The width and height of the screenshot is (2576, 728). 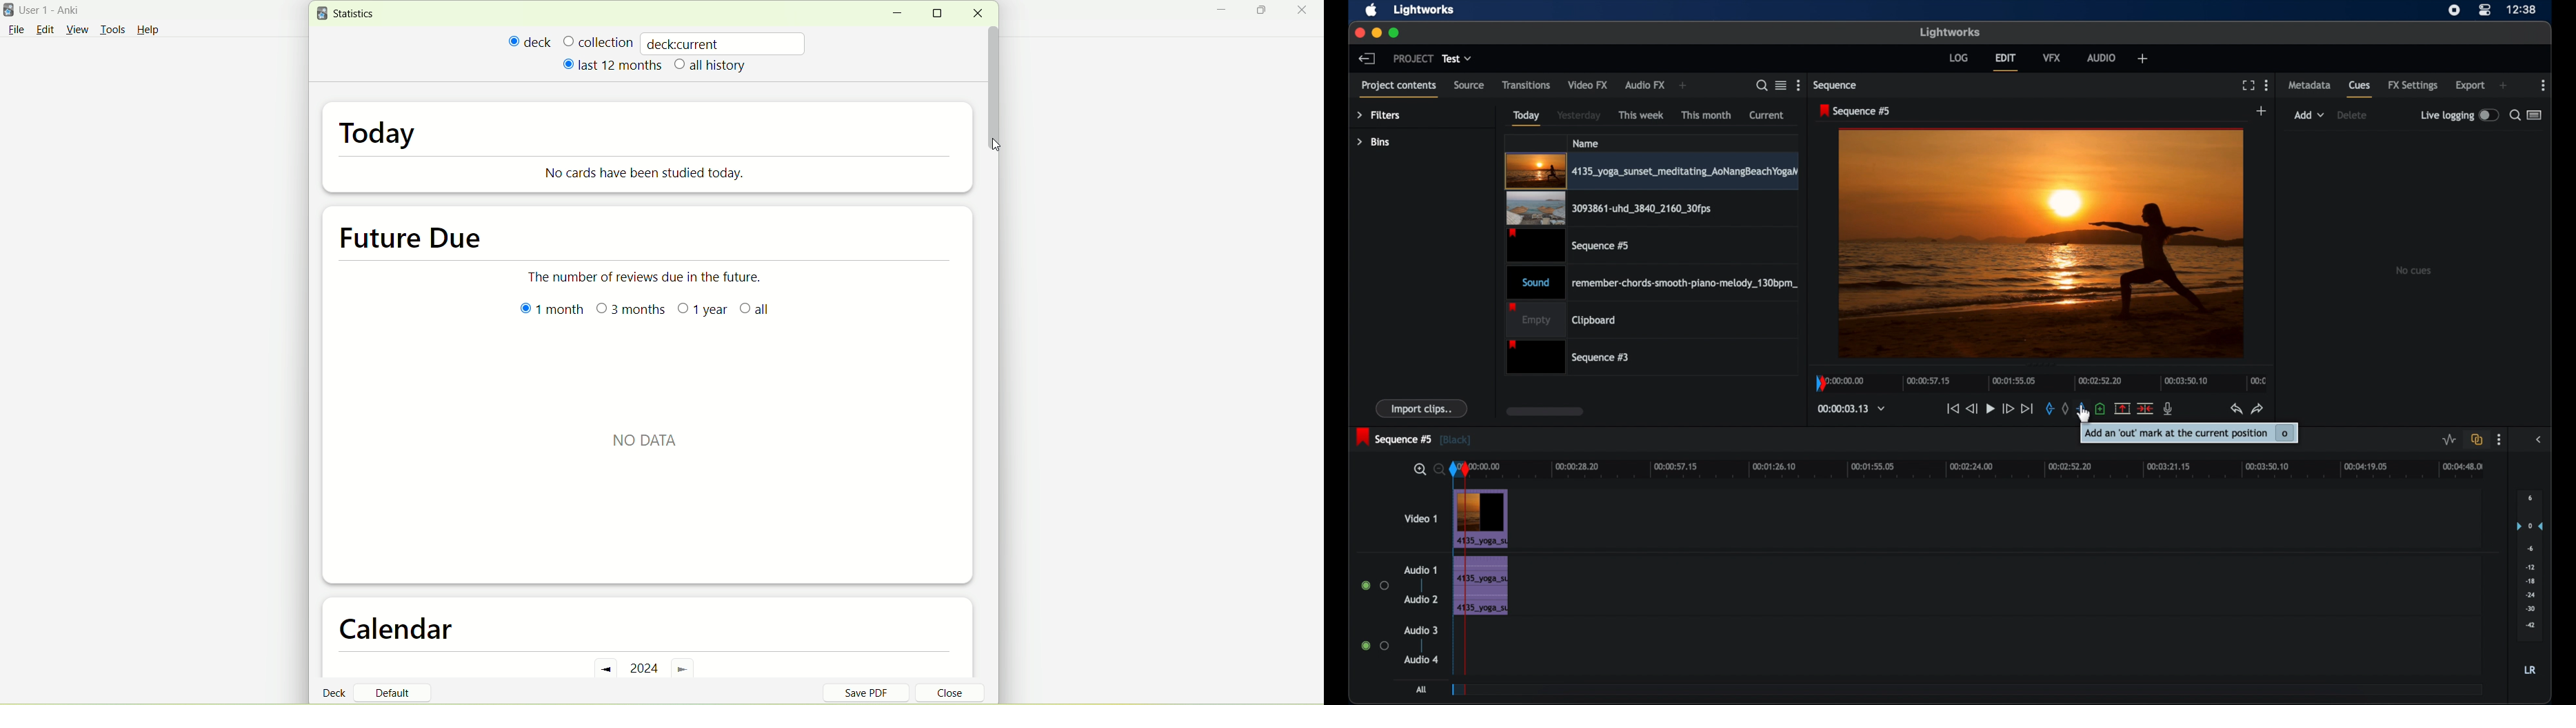 What do you see at coordinates (2477, 439) in the screenshot?
I see `toggle auto track synd` at bounding box center [2477, 439].